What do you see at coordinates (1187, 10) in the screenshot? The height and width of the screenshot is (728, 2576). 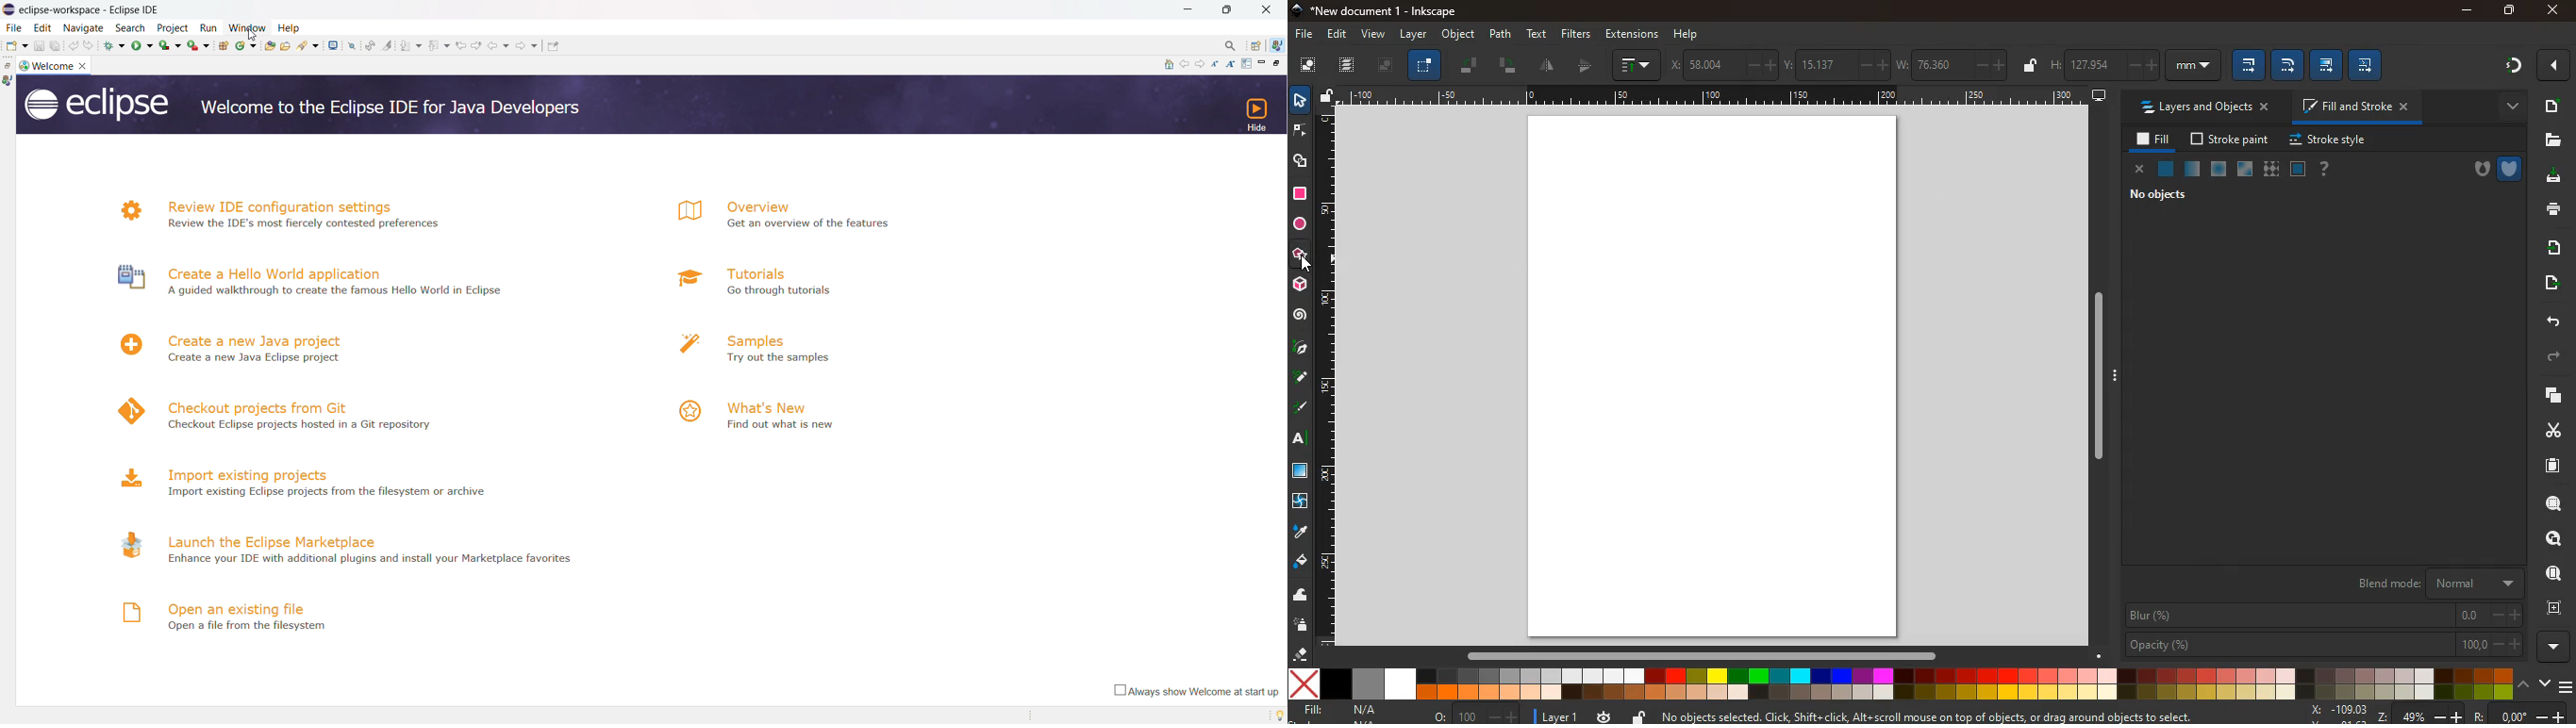 I see `minimize` at bounding box center [1187, 10].